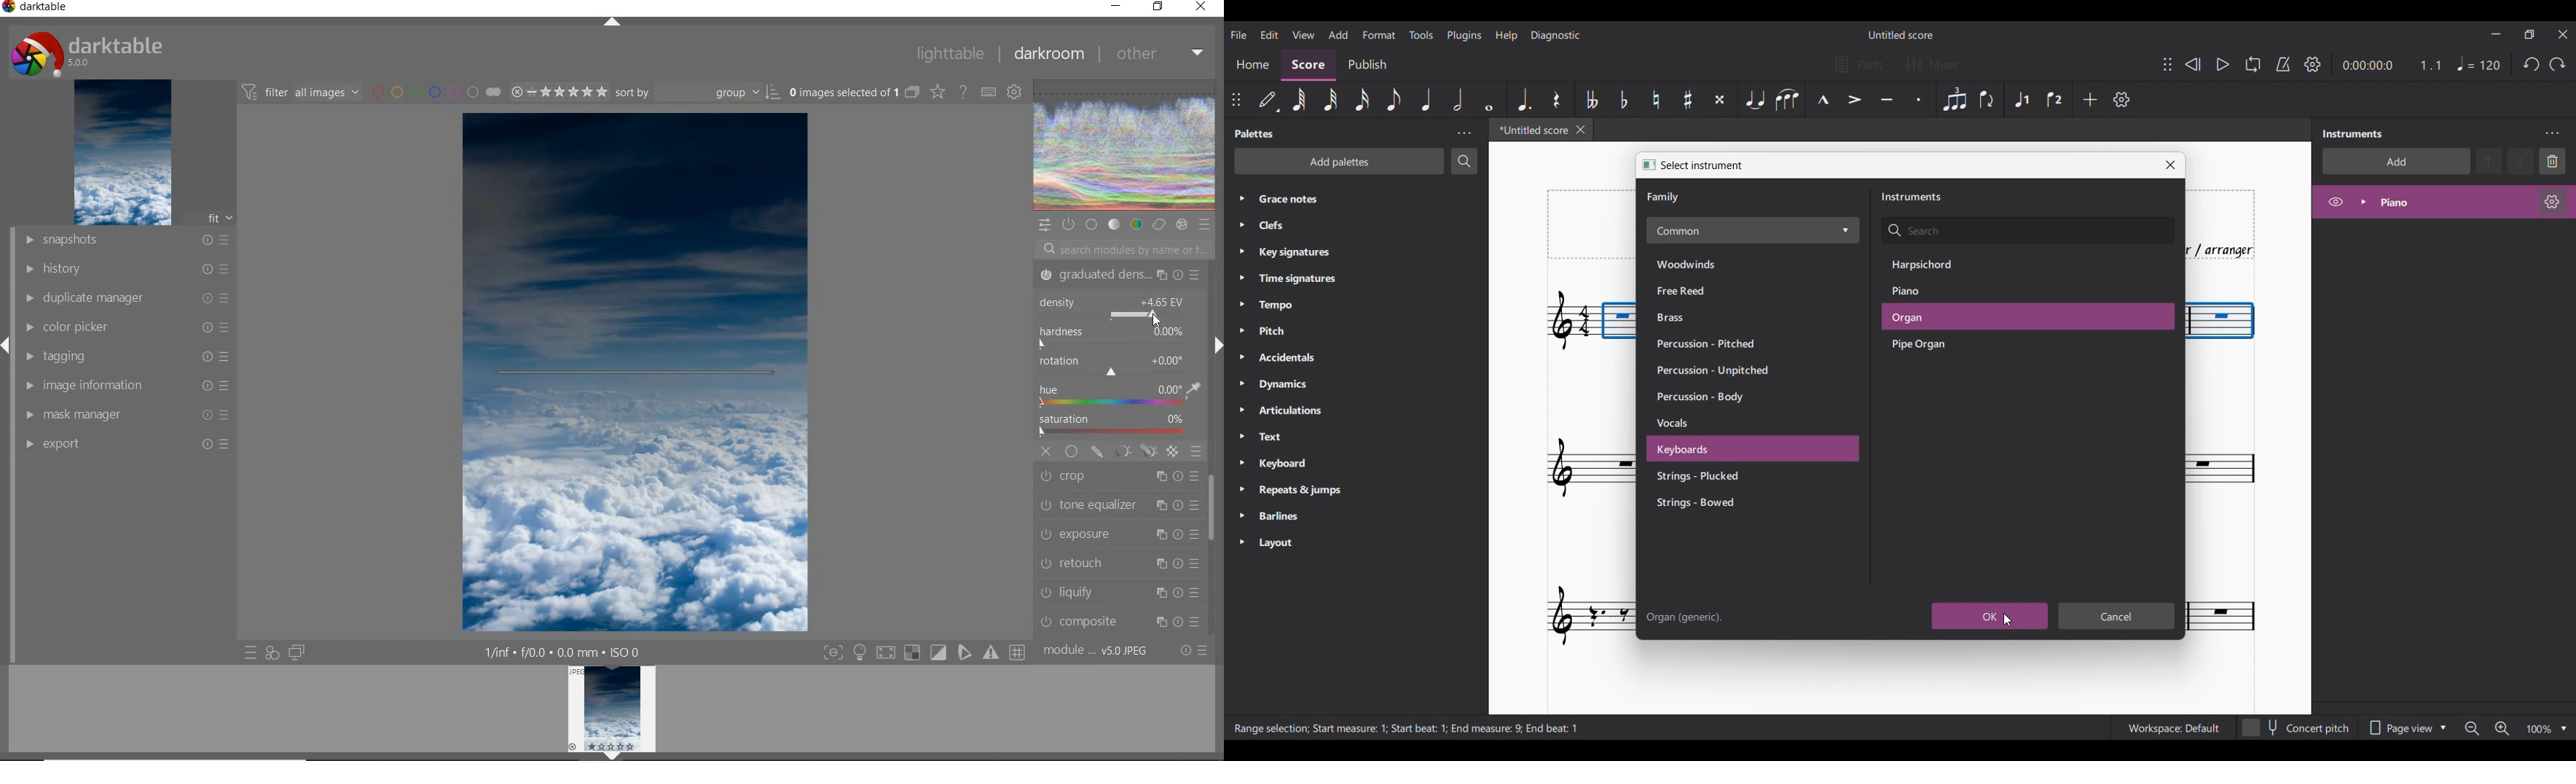 The height and width of the screenshot is (784, 2576). I want to click on Pitch, so click(1304, 330).